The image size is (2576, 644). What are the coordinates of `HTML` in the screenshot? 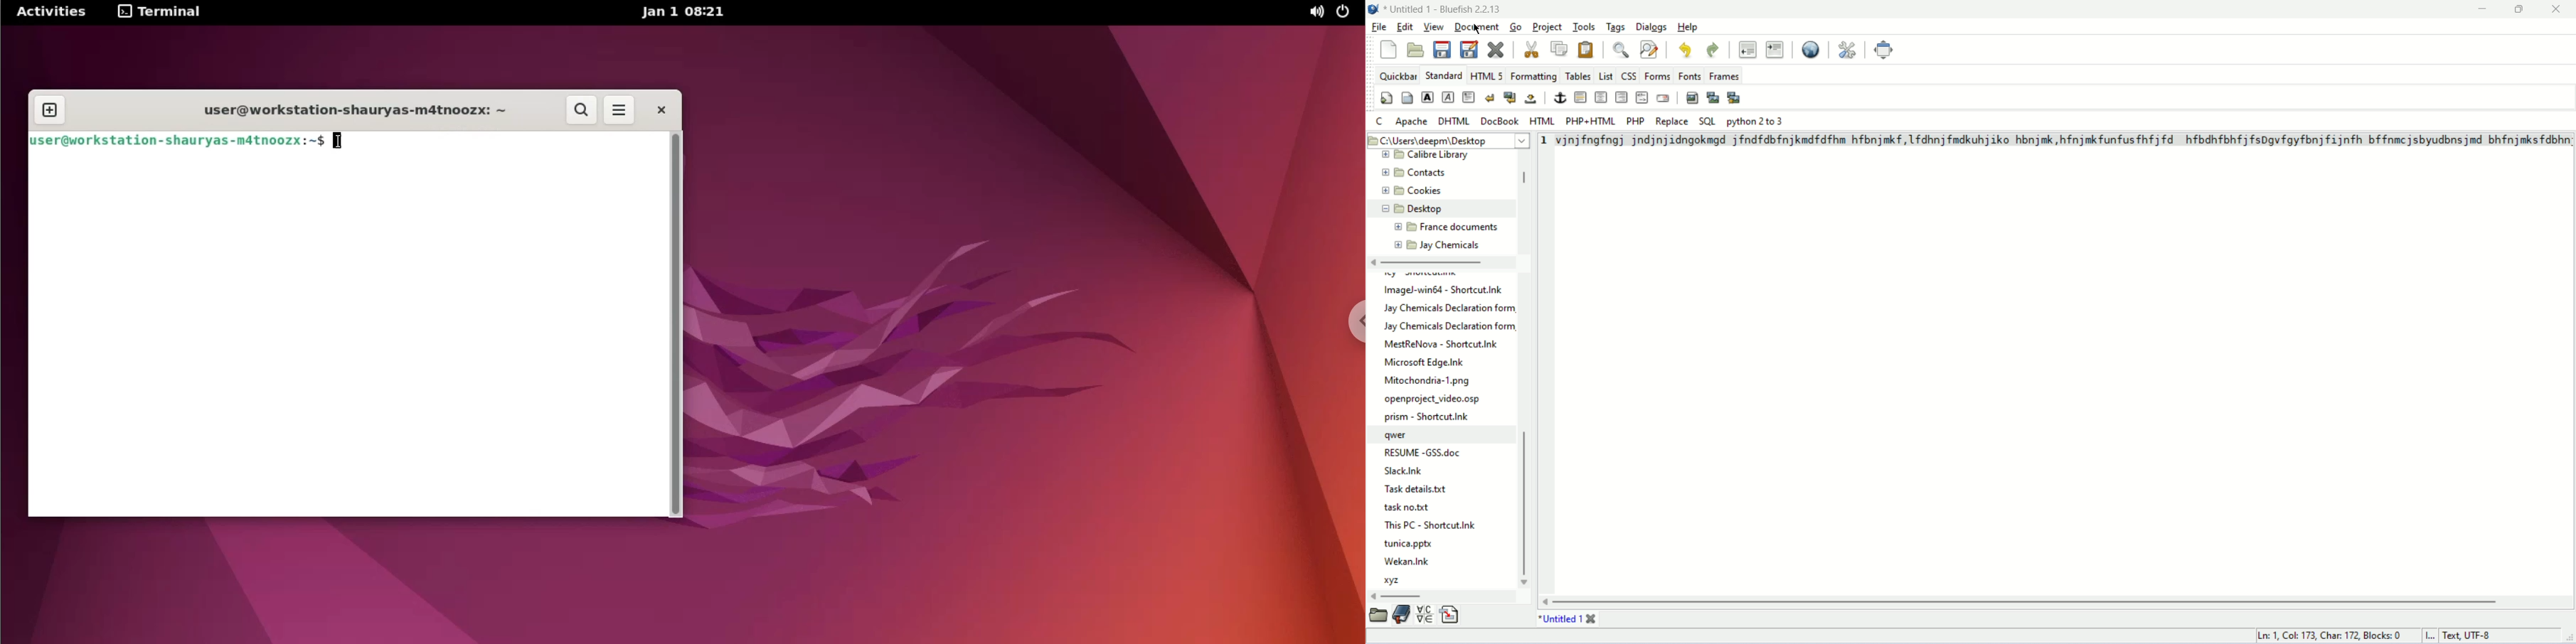 It's located at (1543, 120).